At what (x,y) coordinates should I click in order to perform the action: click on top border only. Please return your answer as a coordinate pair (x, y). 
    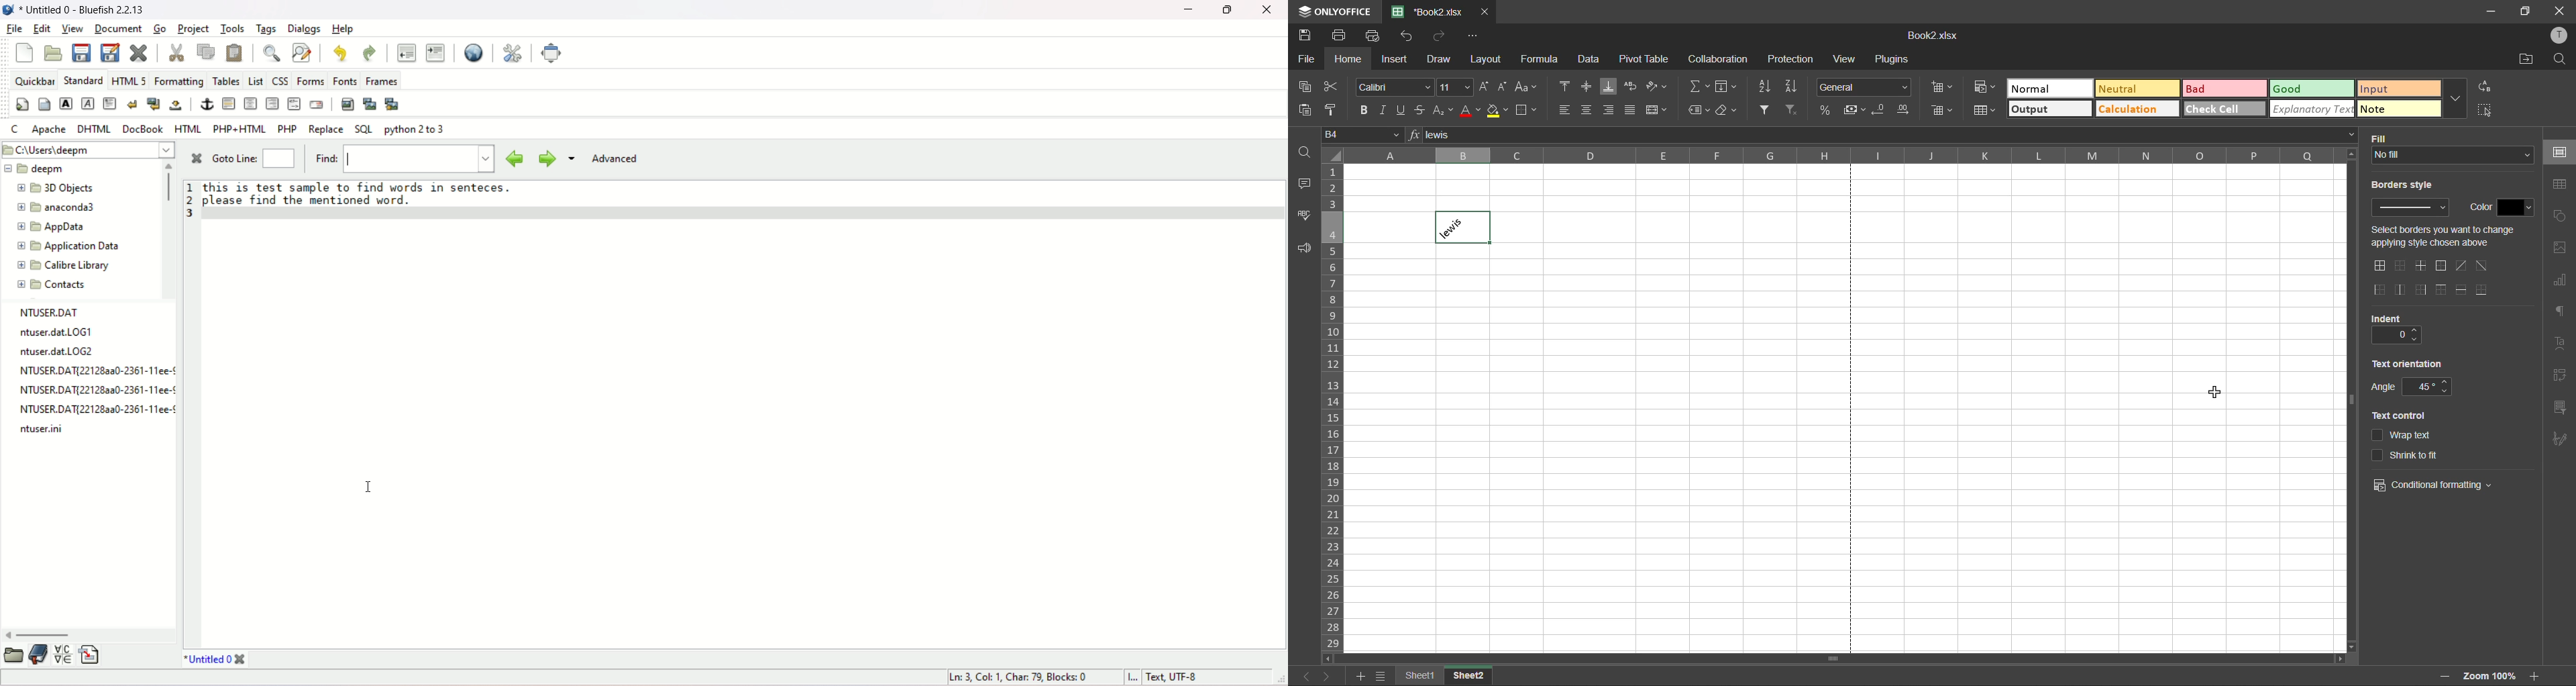
    Looking at the image, I should click on (2443, 289).